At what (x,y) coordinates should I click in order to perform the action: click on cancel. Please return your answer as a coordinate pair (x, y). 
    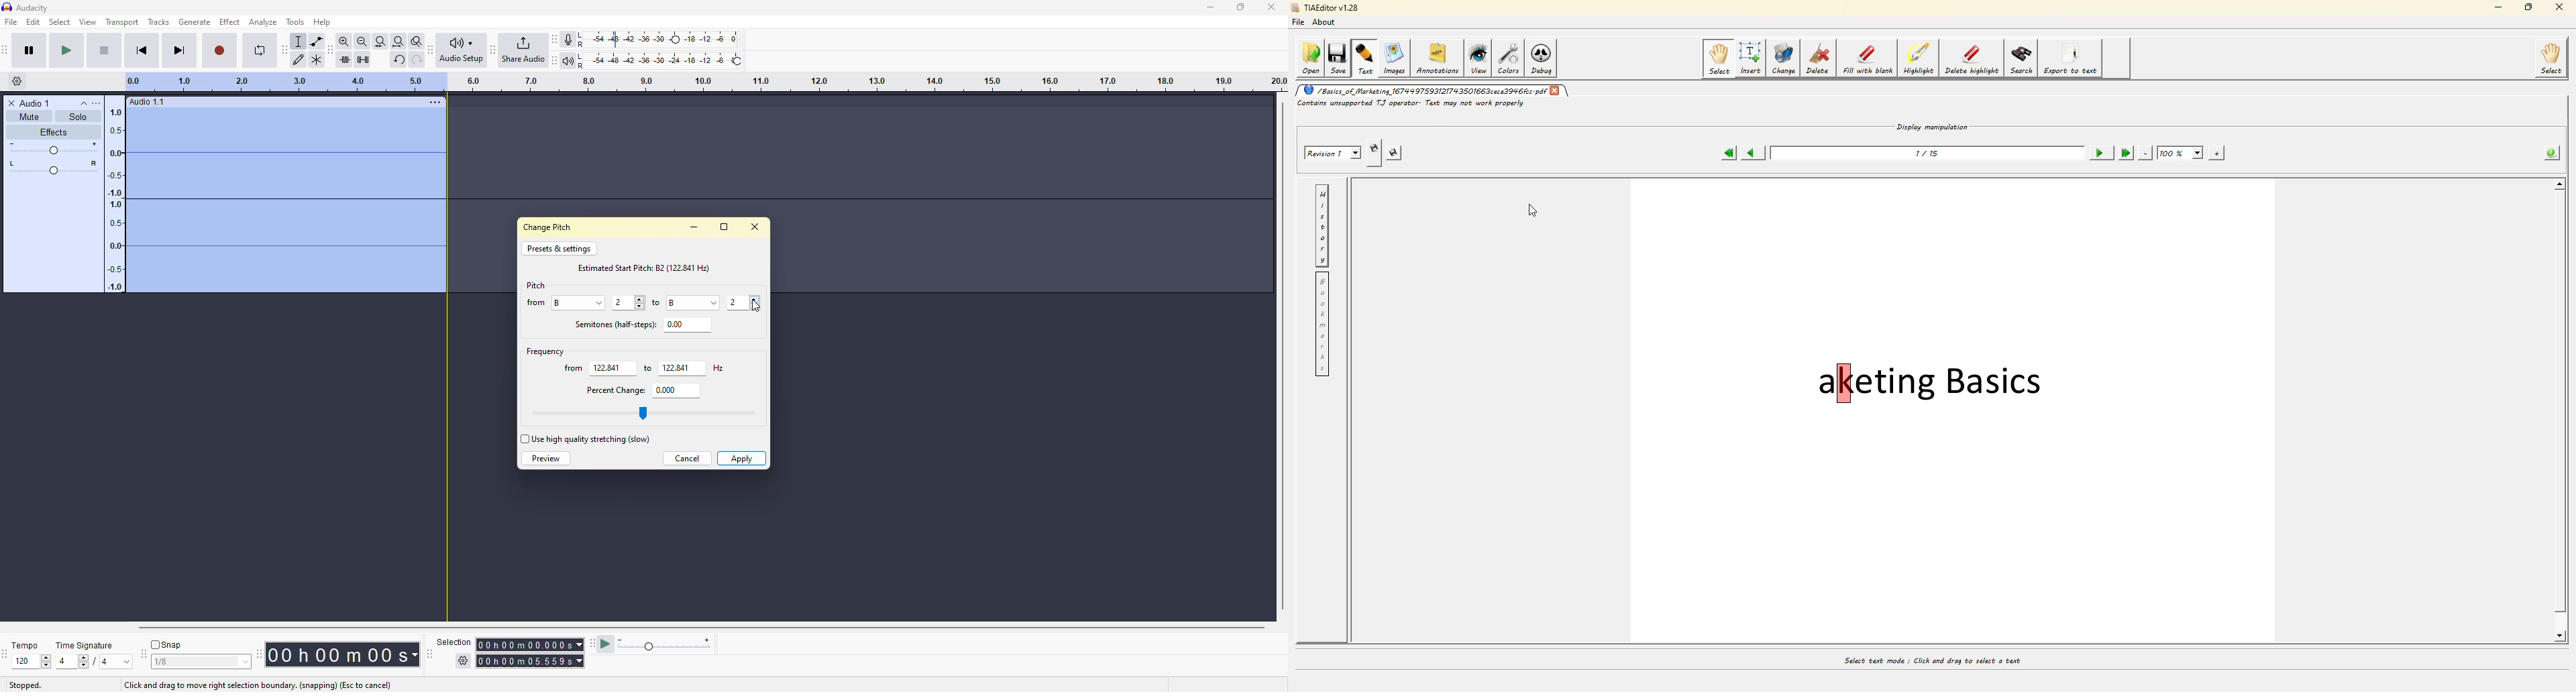
    Looking at the image, I should click on (686, 458).